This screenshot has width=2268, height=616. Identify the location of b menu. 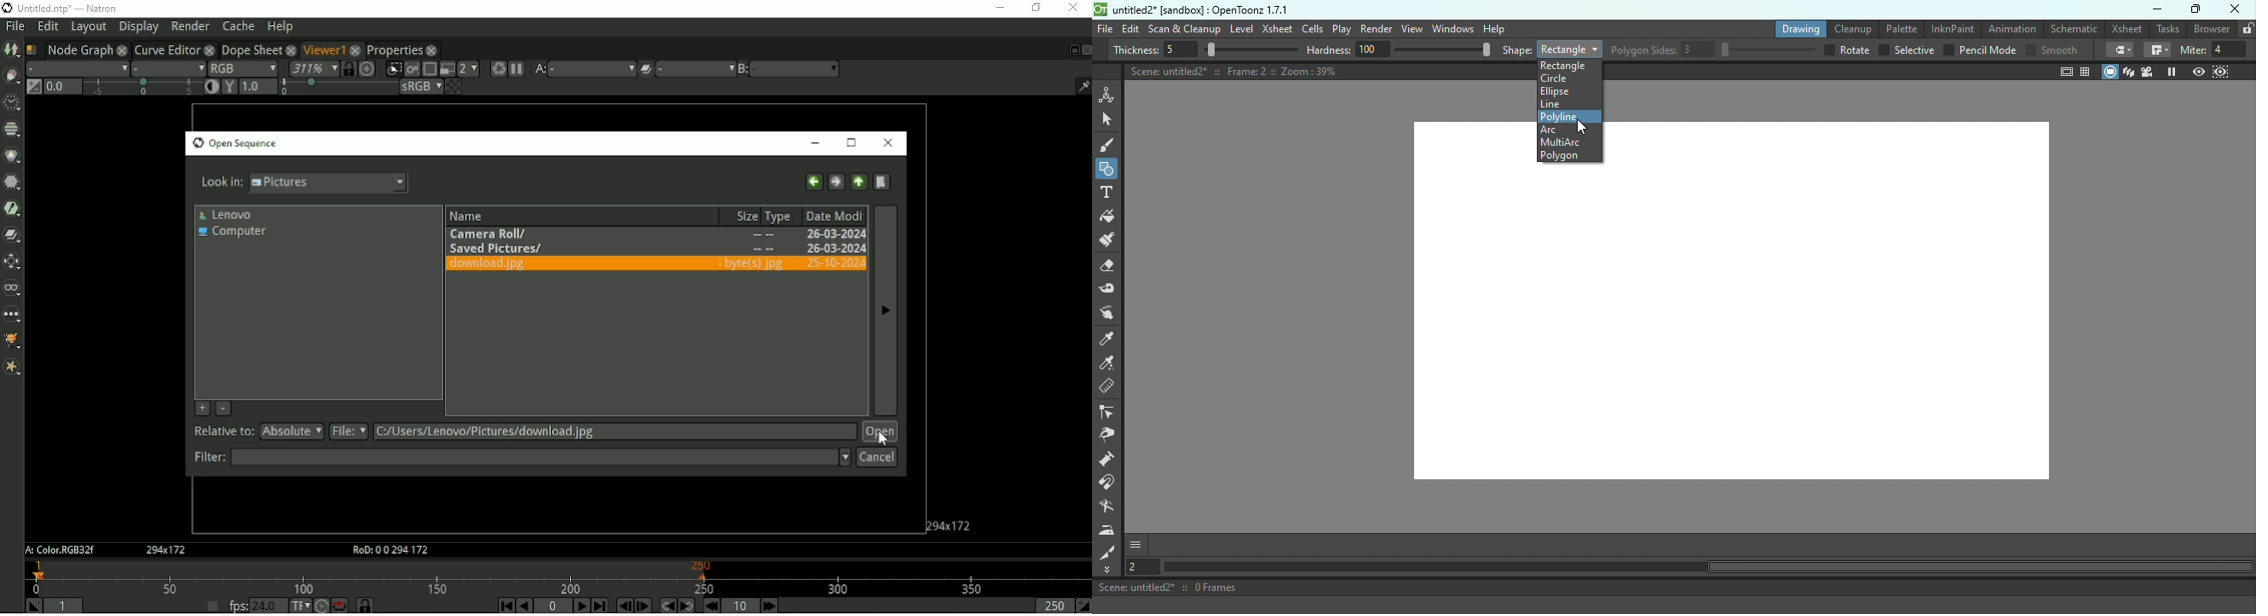
(797, 69).